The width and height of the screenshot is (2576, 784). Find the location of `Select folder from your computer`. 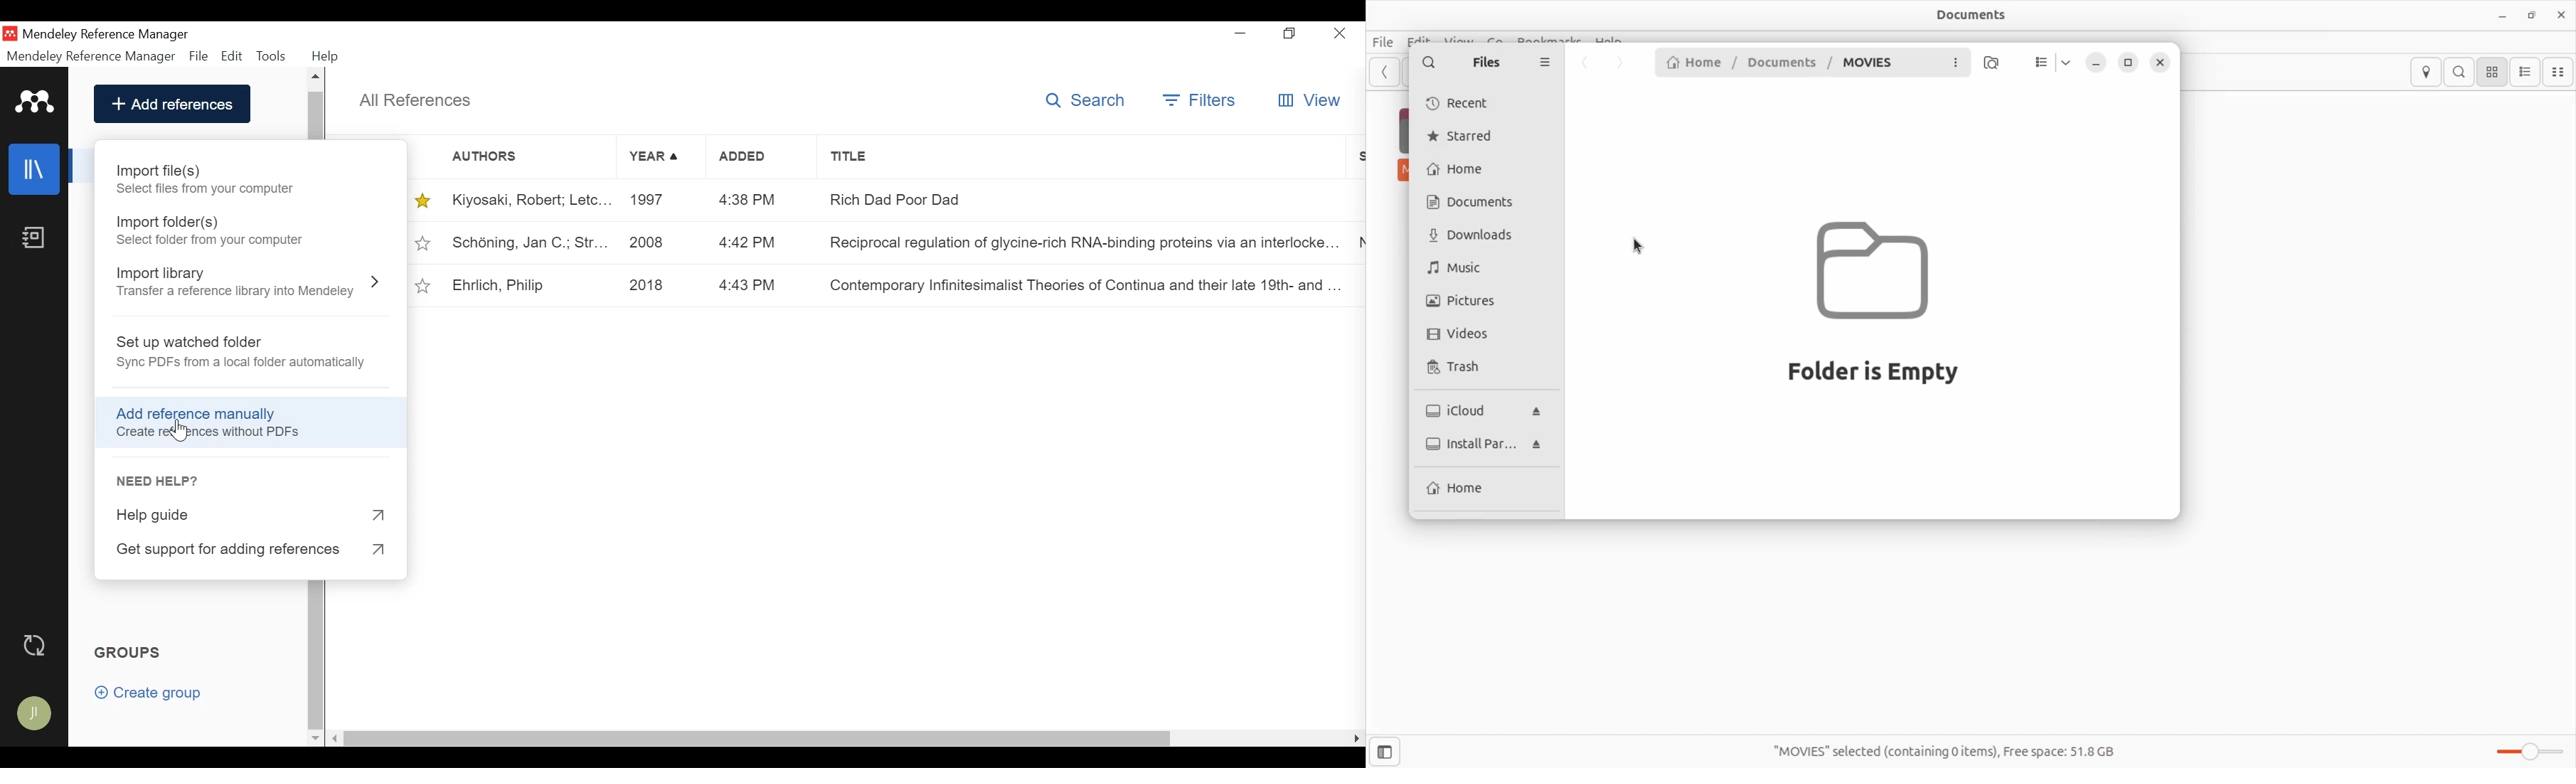

Select folder from your computer is located at coordinates (213, 241).